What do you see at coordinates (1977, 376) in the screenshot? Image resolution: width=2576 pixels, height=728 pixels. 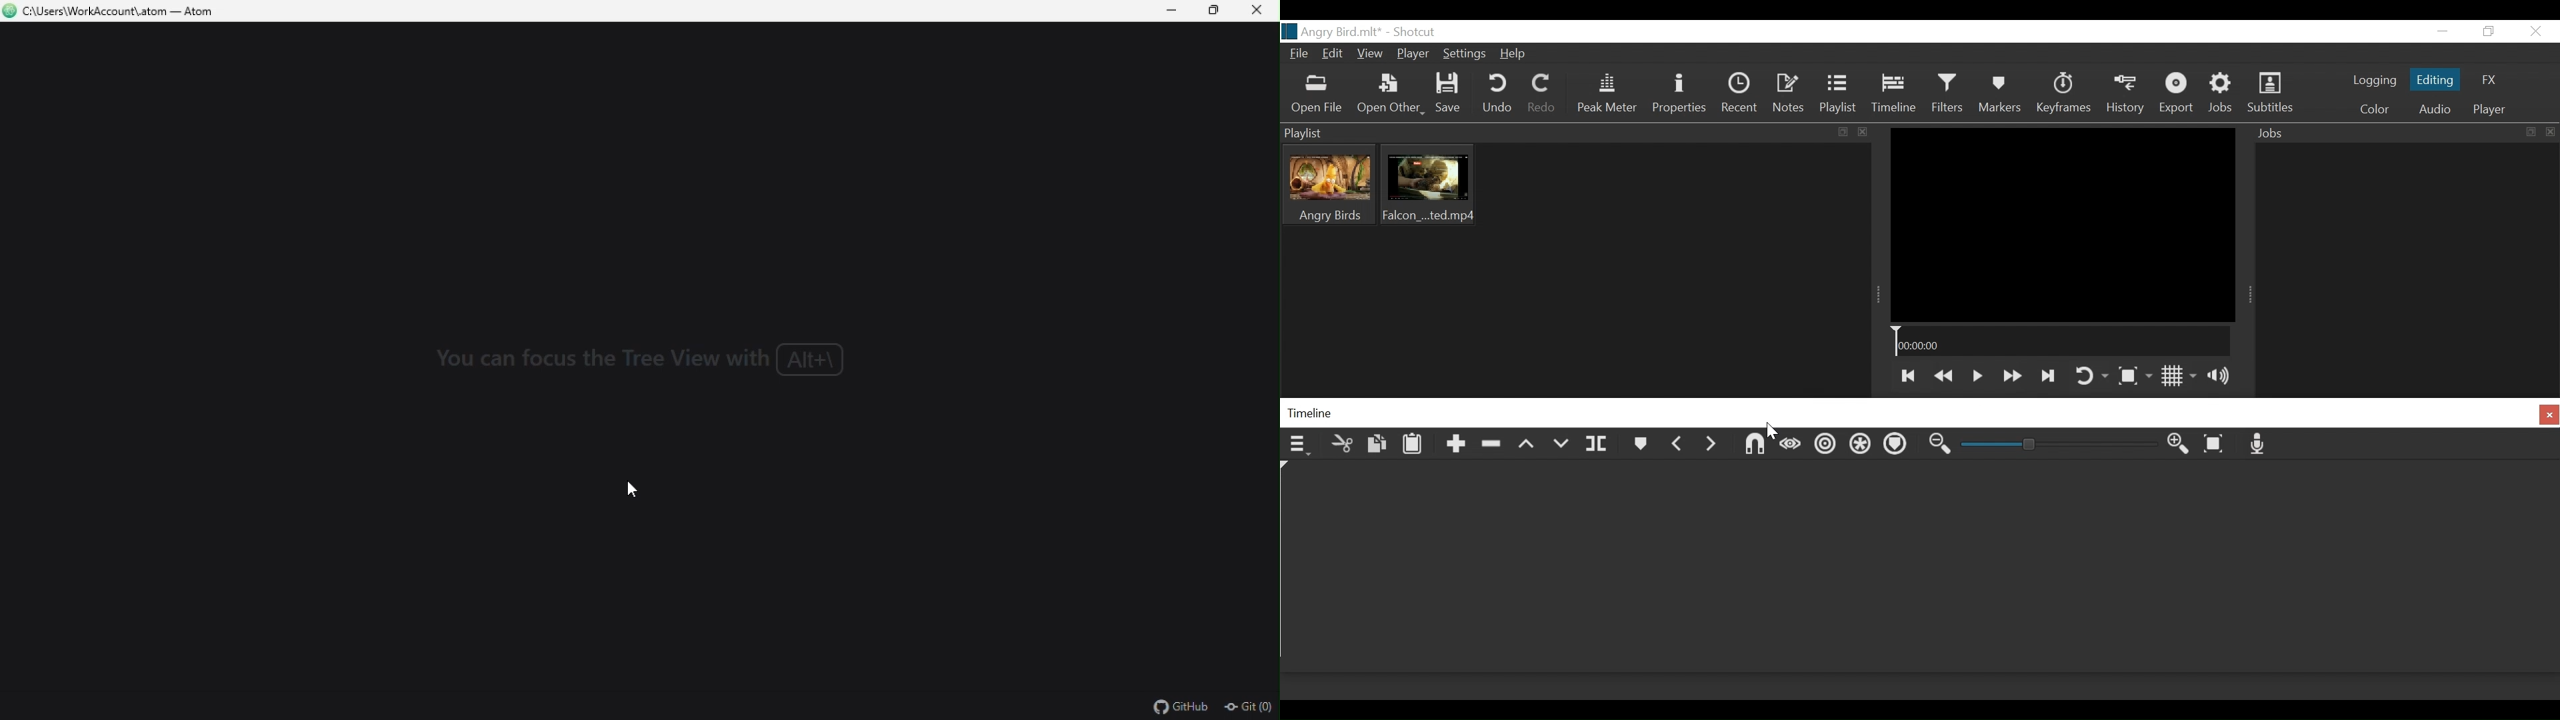 I see `Toggle play or pause (space)` at bounding box center [1977, 376].